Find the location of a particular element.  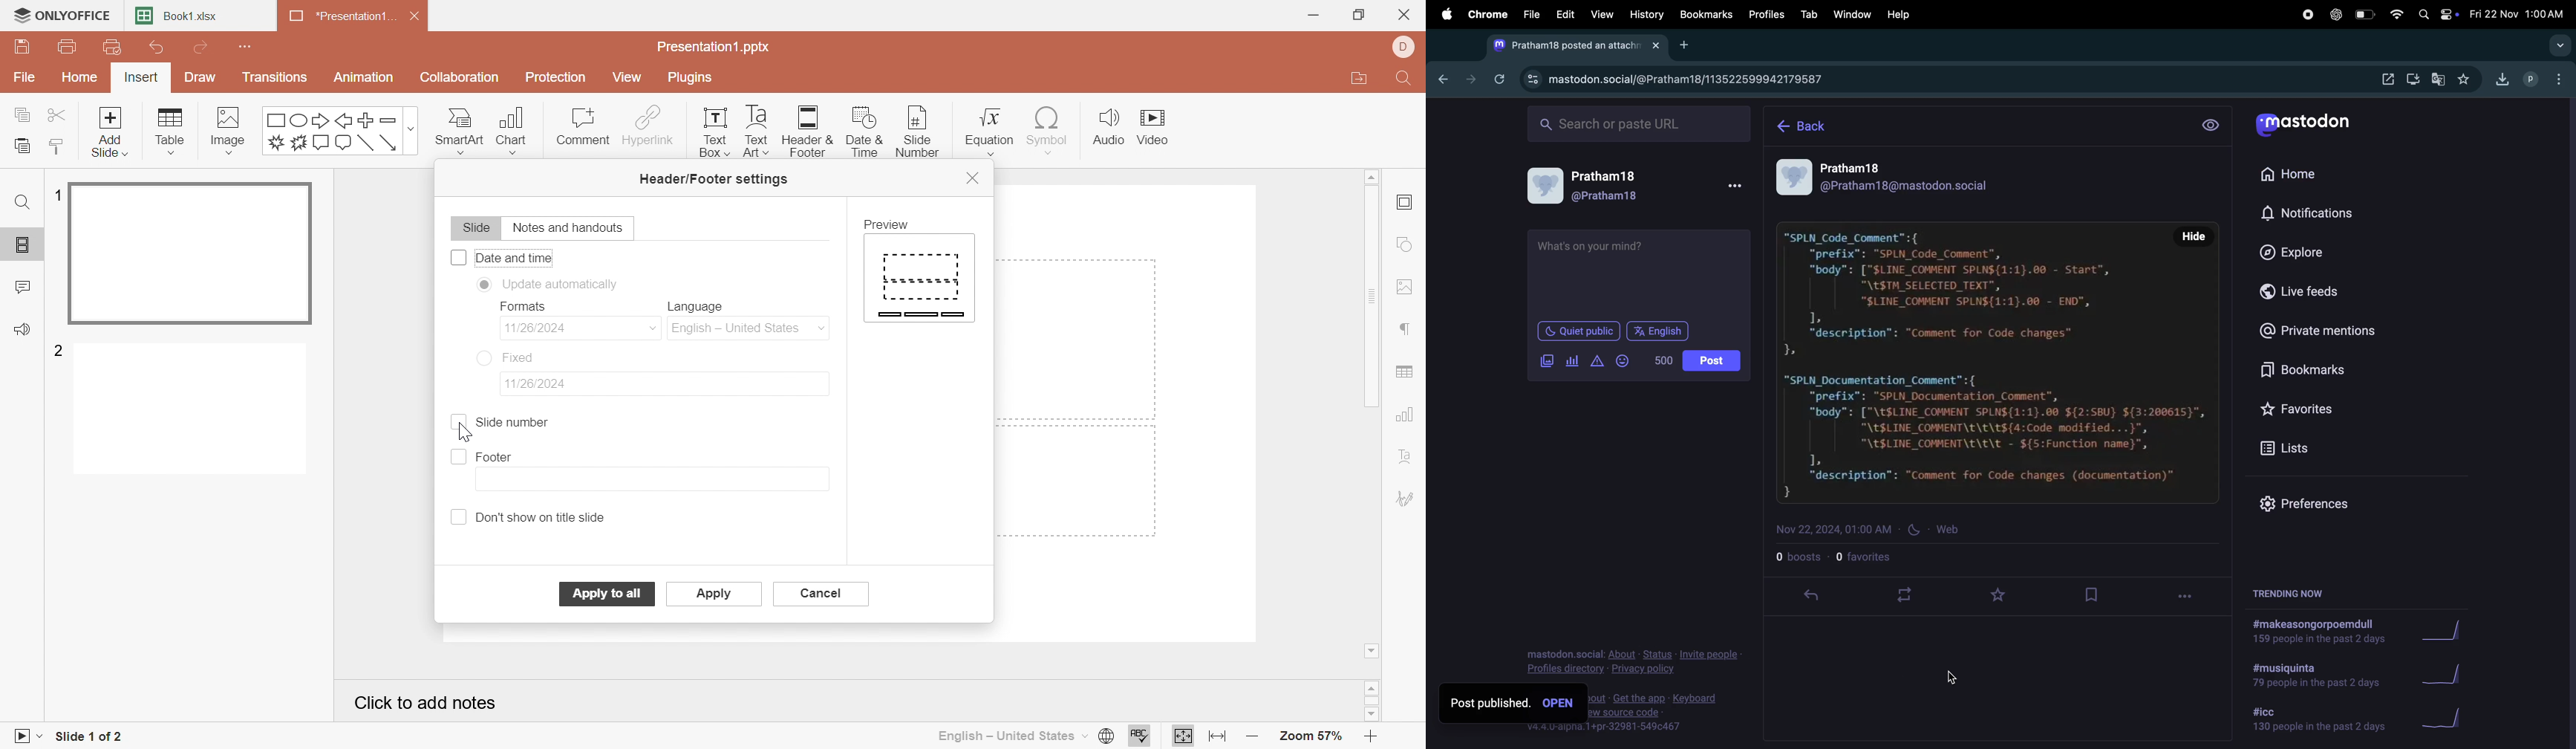

Click to add notes is located at coordinates (429, 706).